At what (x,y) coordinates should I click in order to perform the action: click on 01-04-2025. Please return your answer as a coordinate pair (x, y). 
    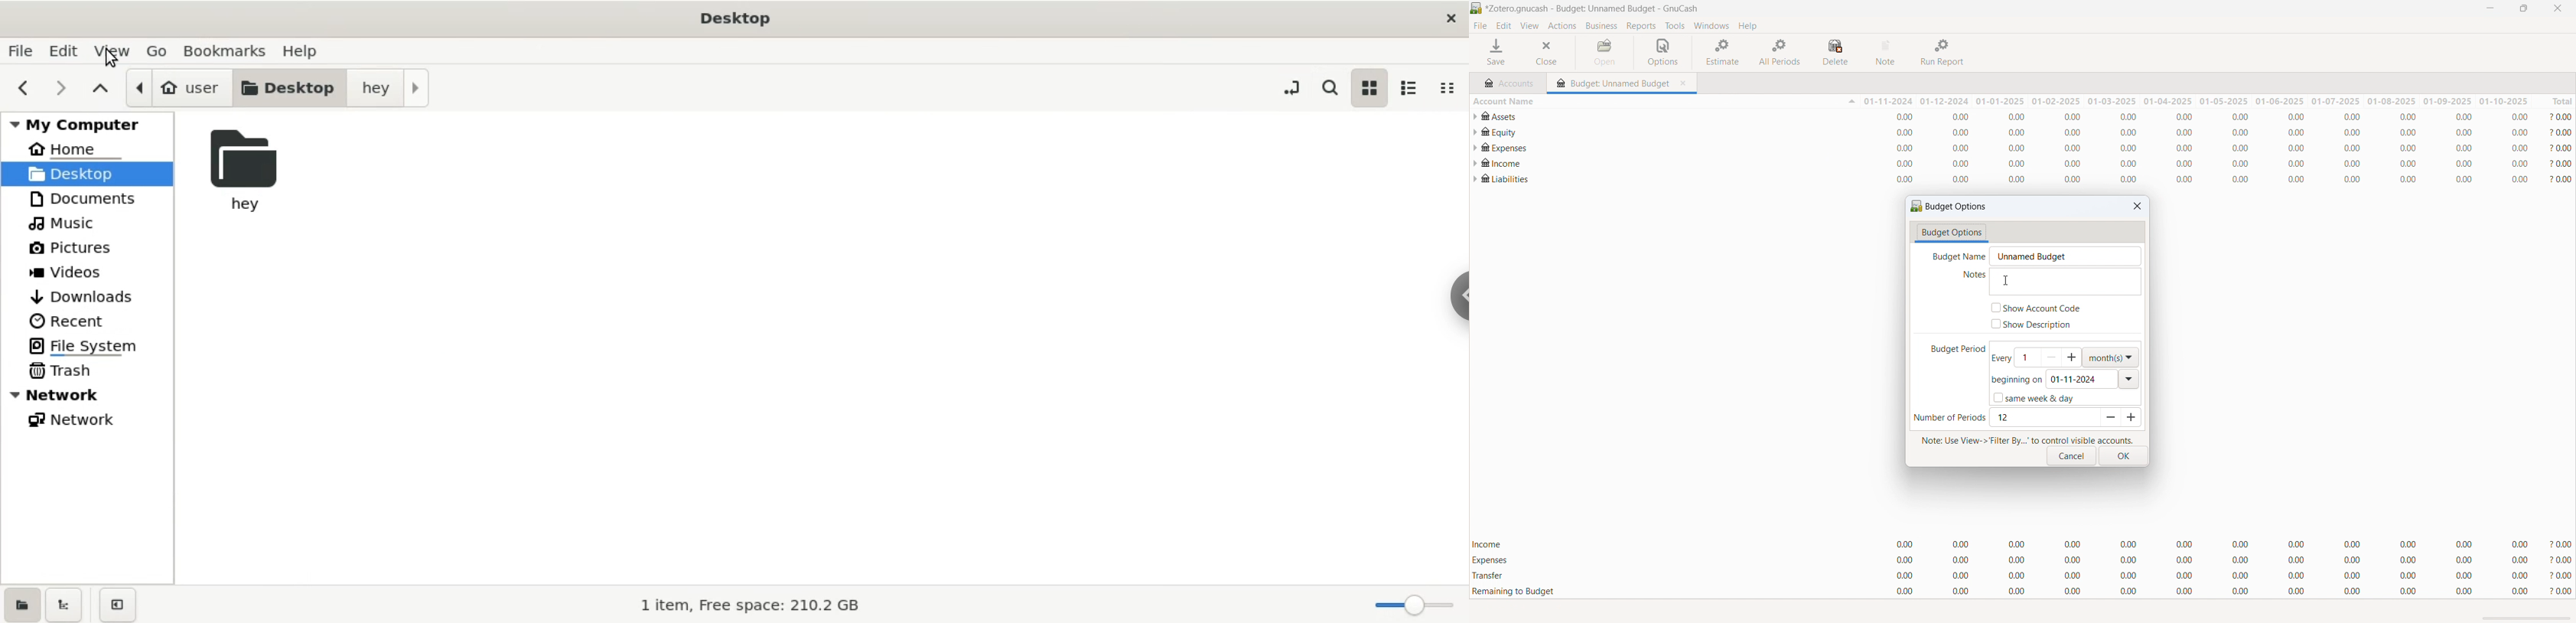
    Looking at the image, I should click on (2166, 101).